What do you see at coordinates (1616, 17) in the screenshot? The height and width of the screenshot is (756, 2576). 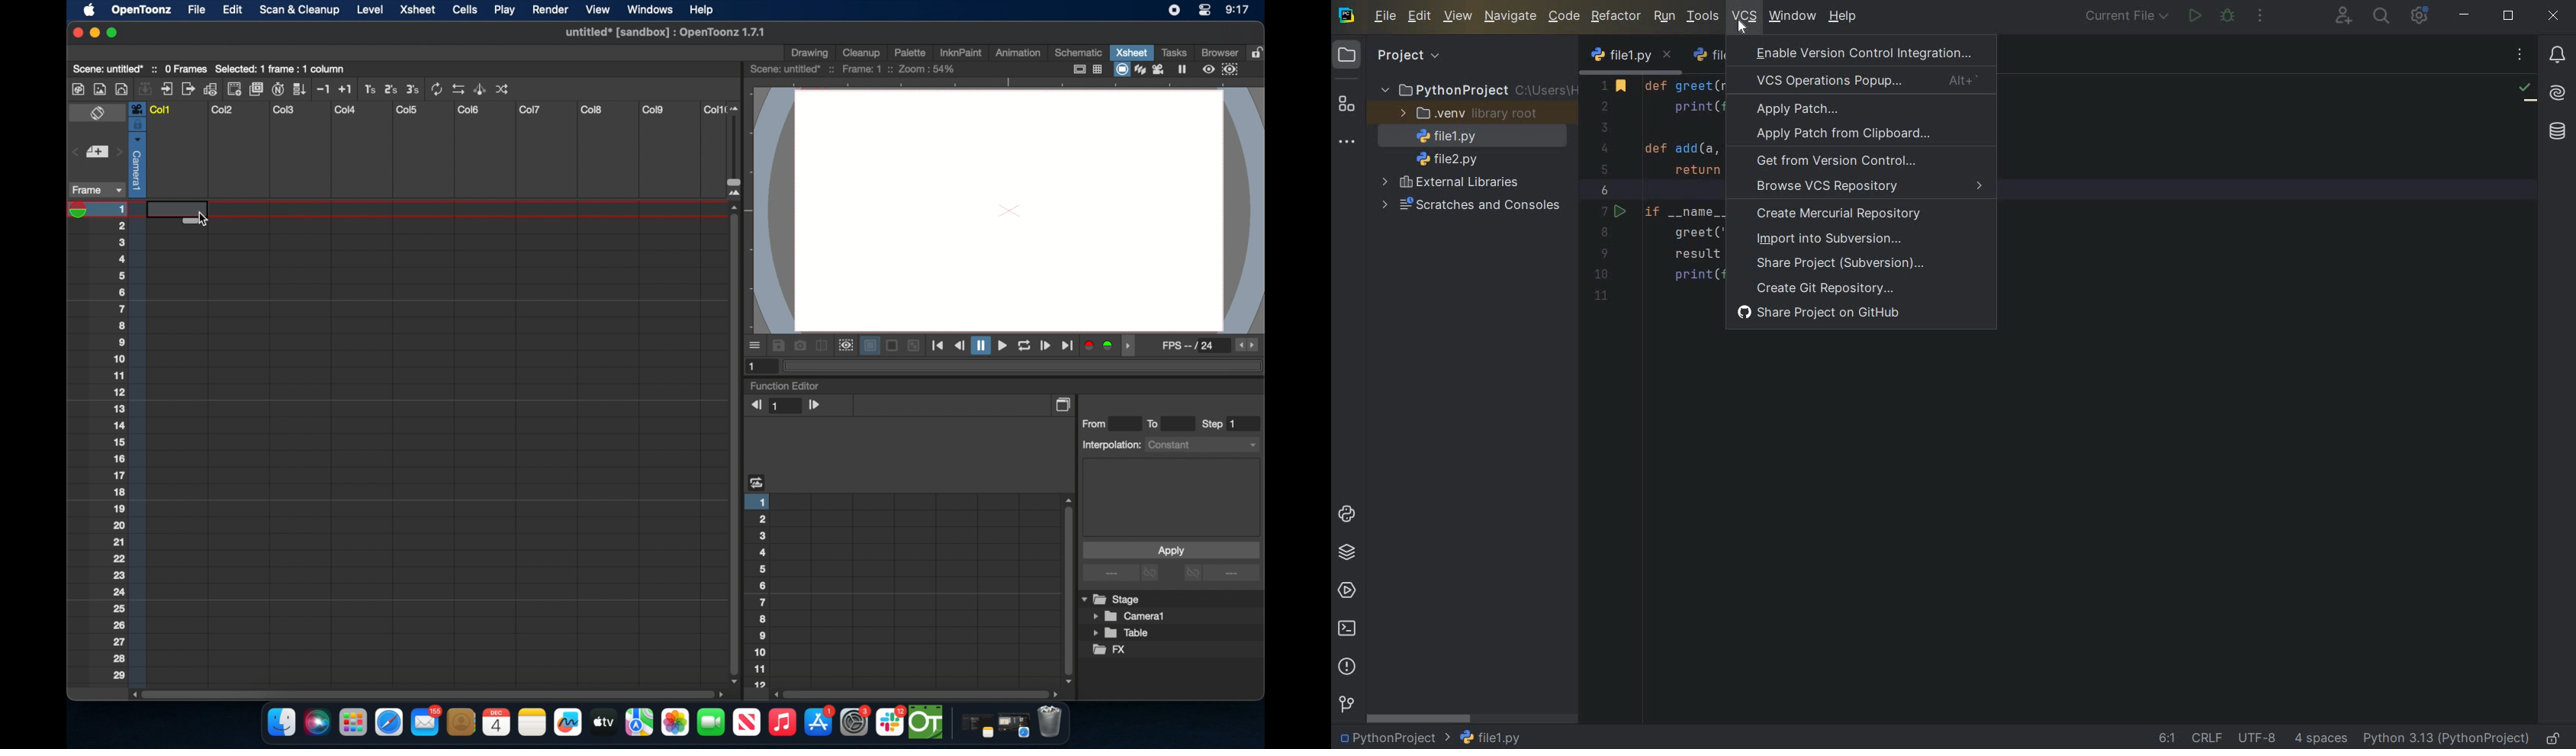 I see `refactor` at bounding box center [1616, 17].